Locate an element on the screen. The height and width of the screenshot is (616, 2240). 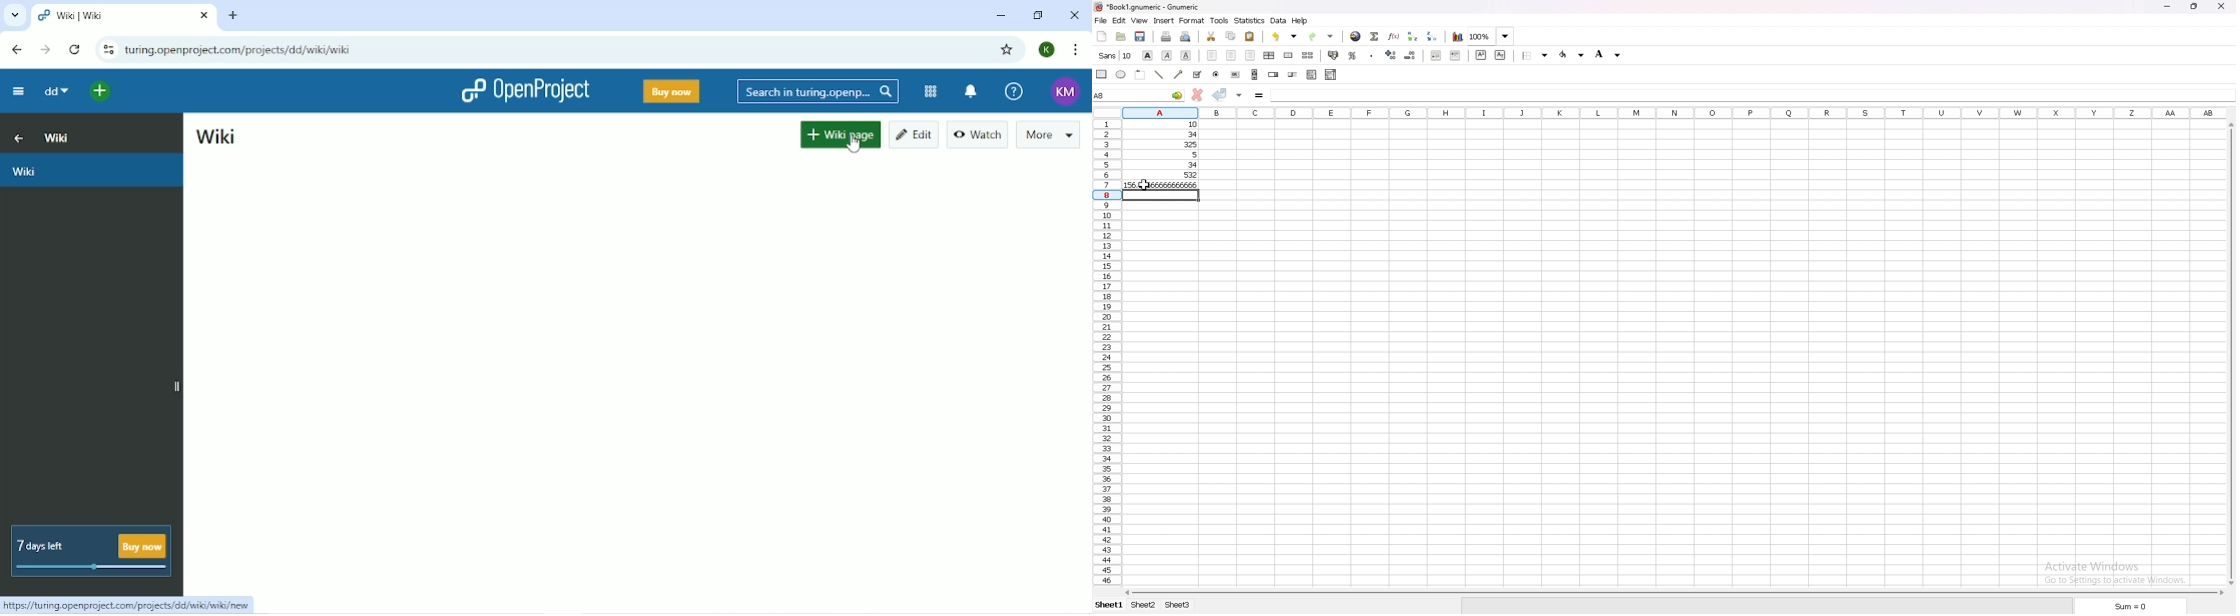
undo is located at coordinates (1286, 36).